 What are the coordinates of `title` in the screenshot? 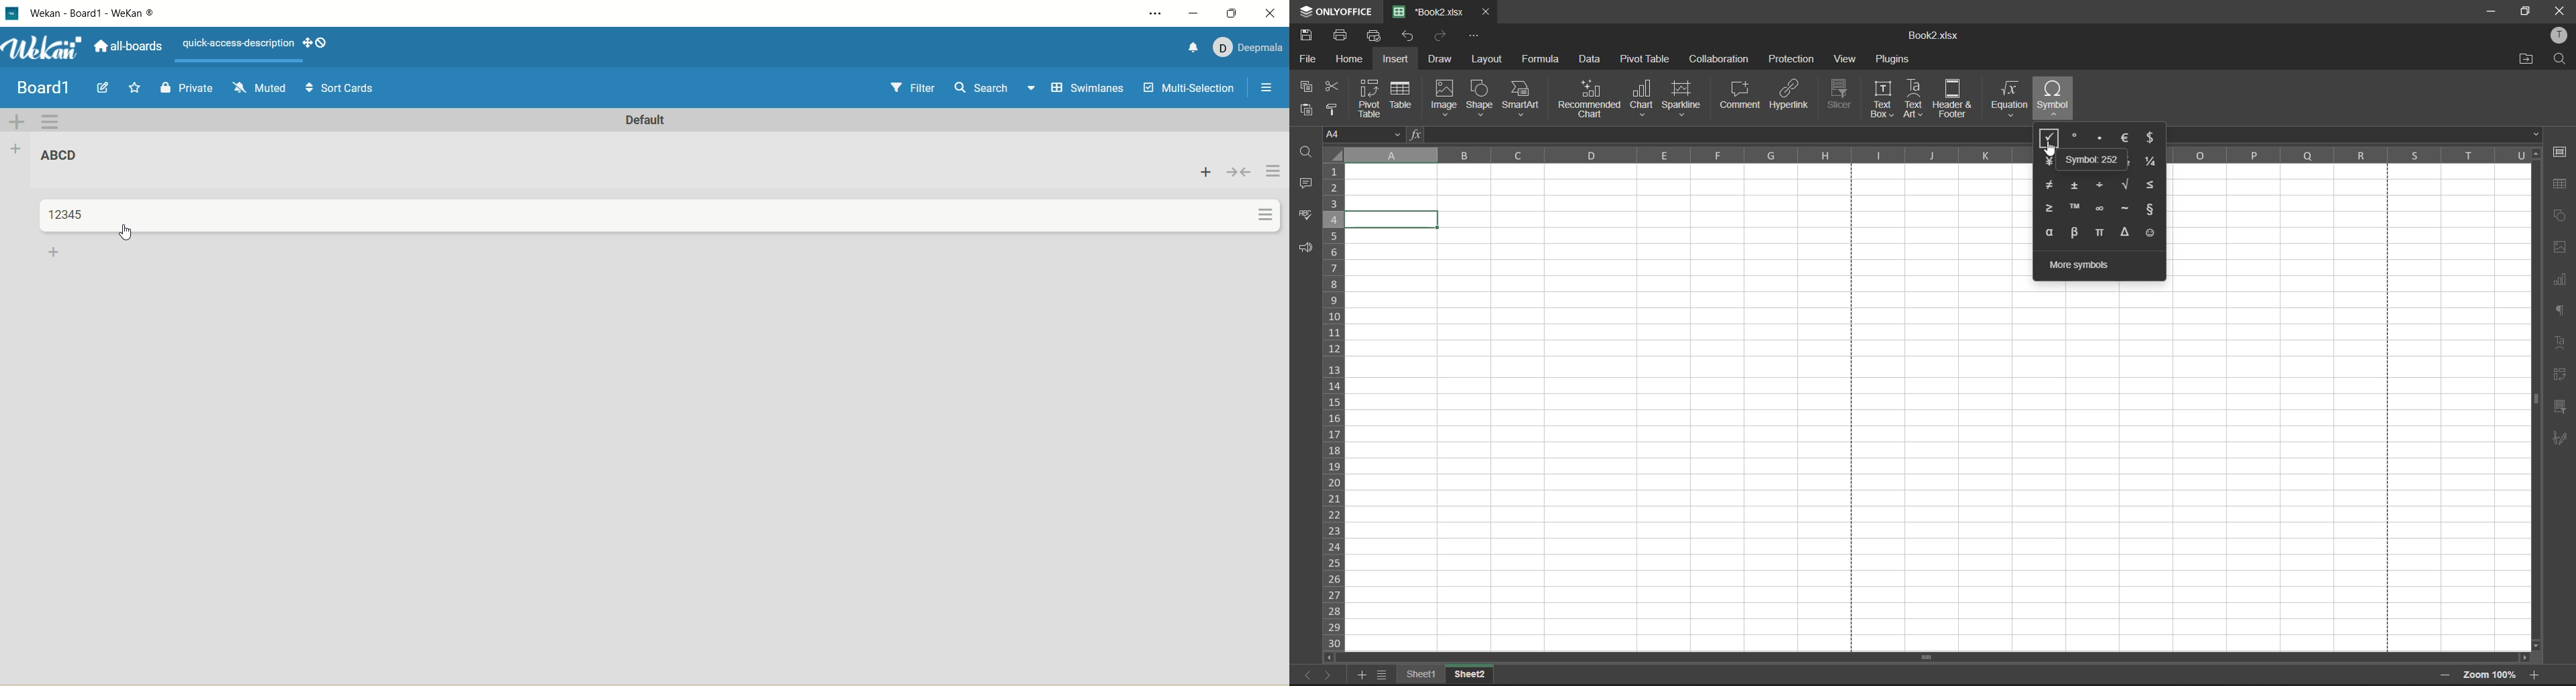 It's located at (71, 215).